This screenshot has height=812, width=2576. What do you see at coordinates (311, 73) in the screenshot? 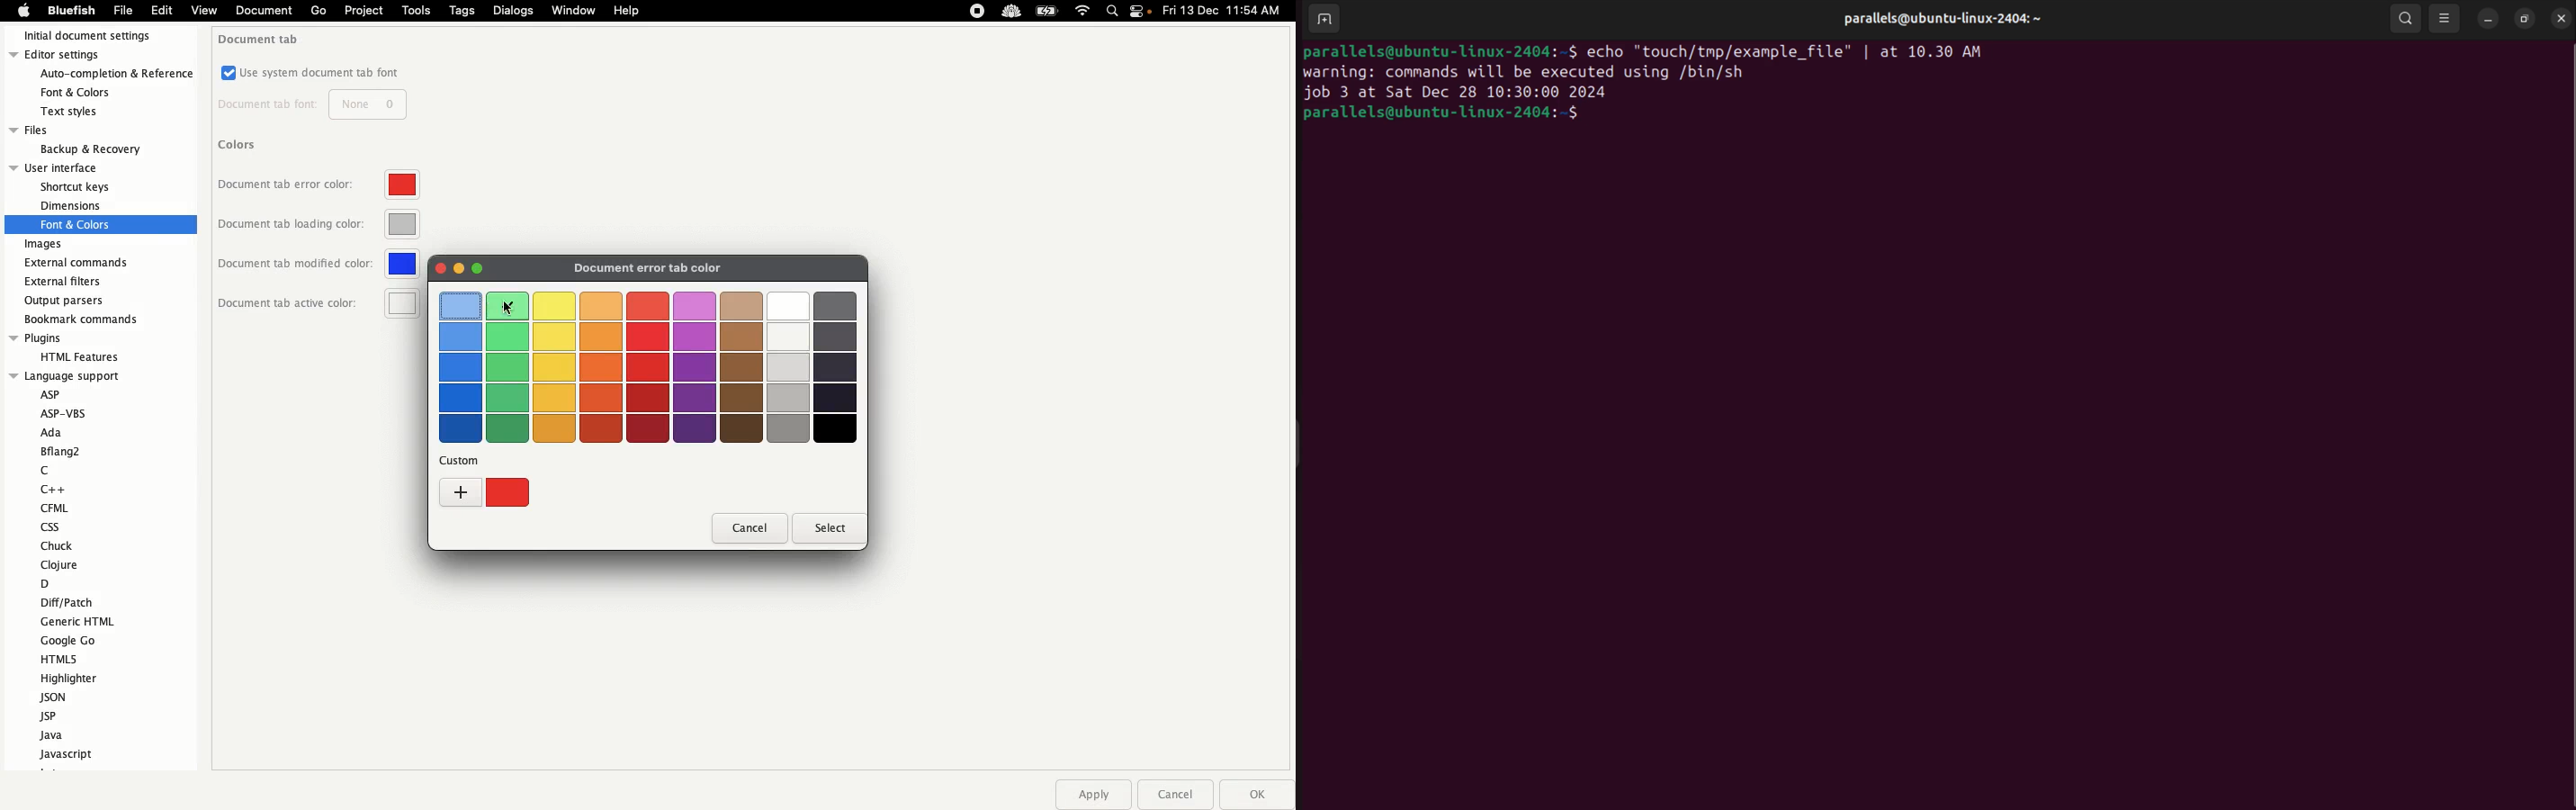
I see `Use system document tab font` at bounding box center [311, 73].